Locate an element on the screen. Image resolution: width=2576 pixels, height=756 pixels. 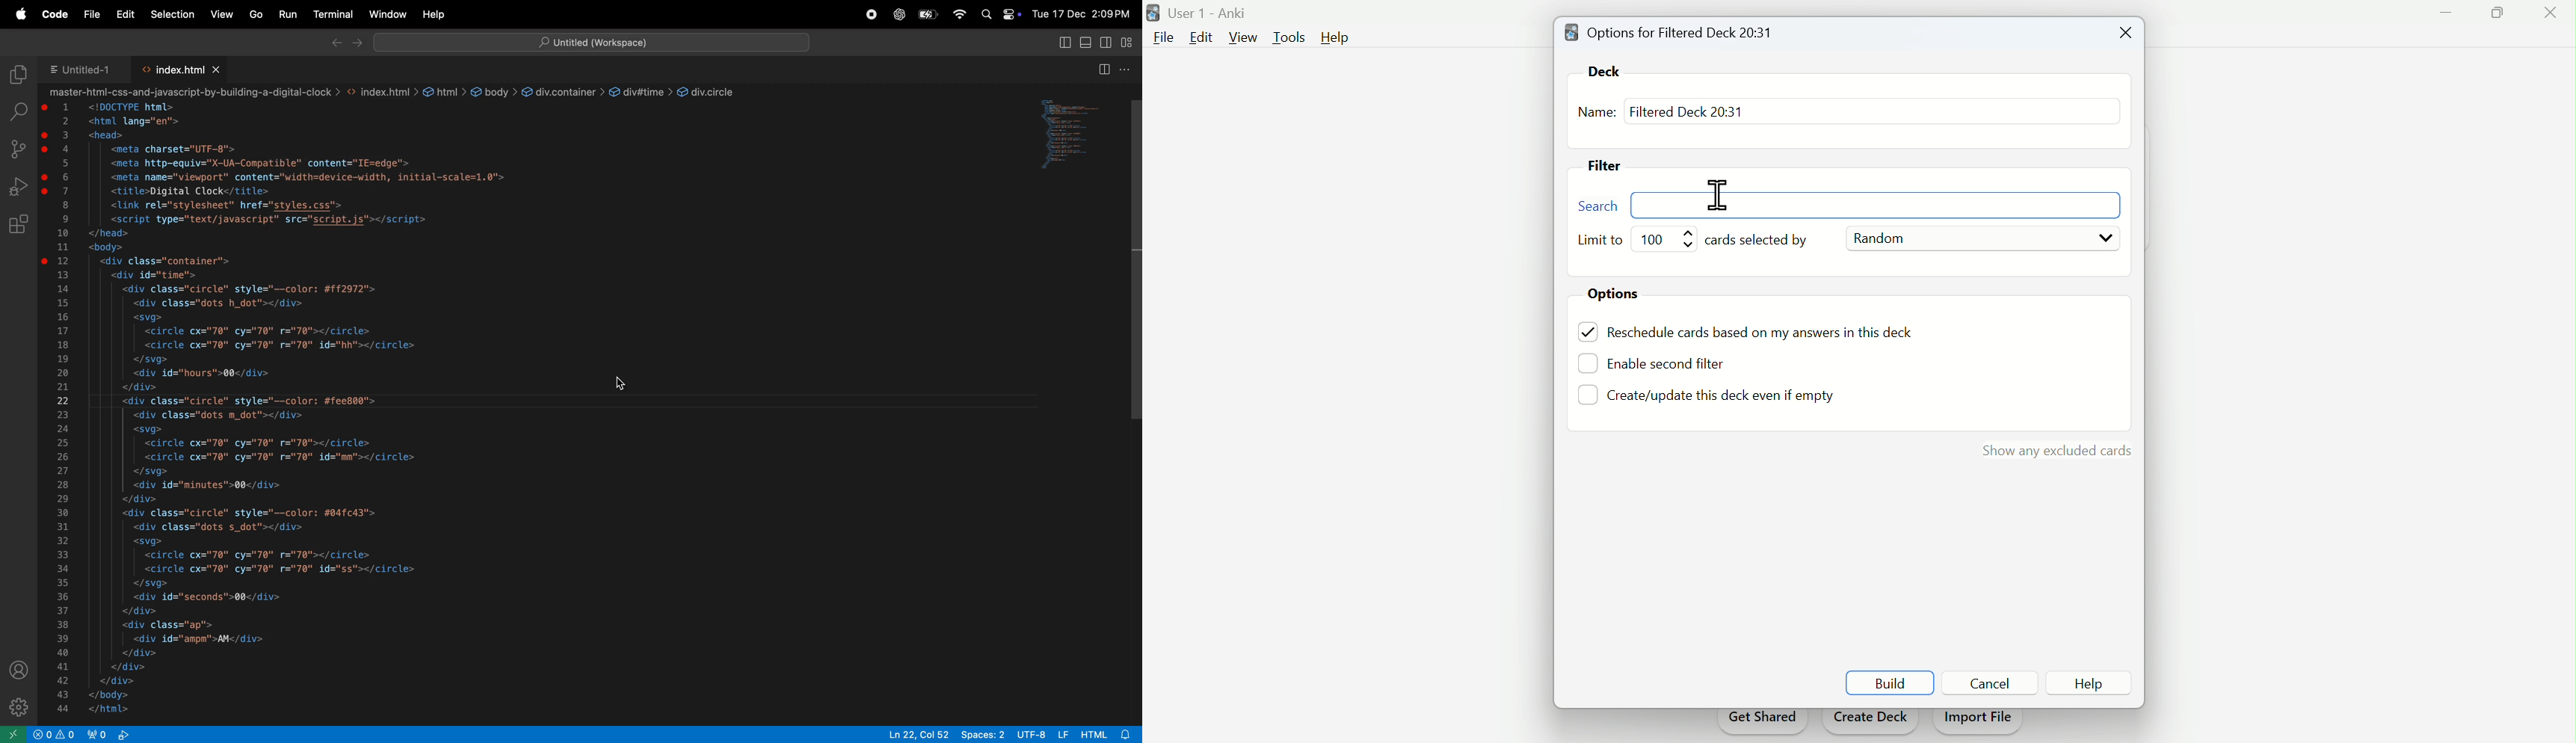
Random is located at coordinates (1982, 236).